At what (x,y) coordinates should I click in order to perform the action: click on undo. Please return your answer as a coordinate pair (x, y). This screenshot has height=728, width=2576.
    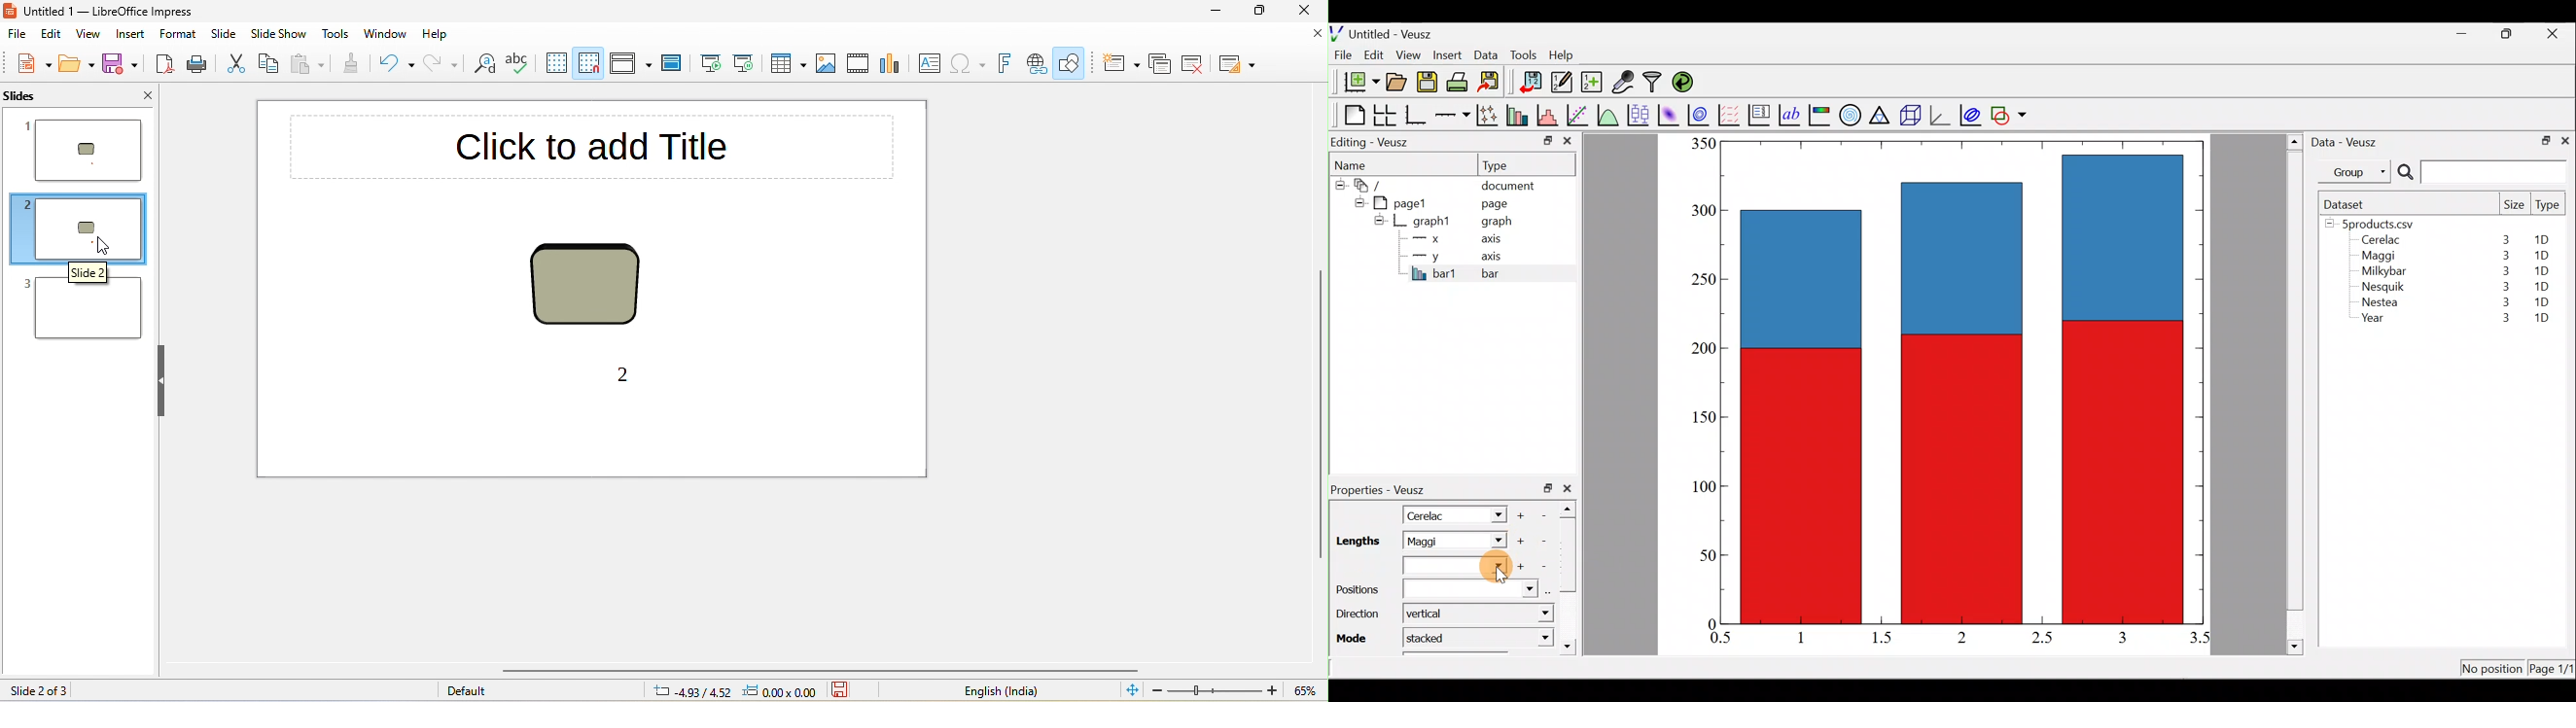
    Looking at the image, I should click on (398, 65).